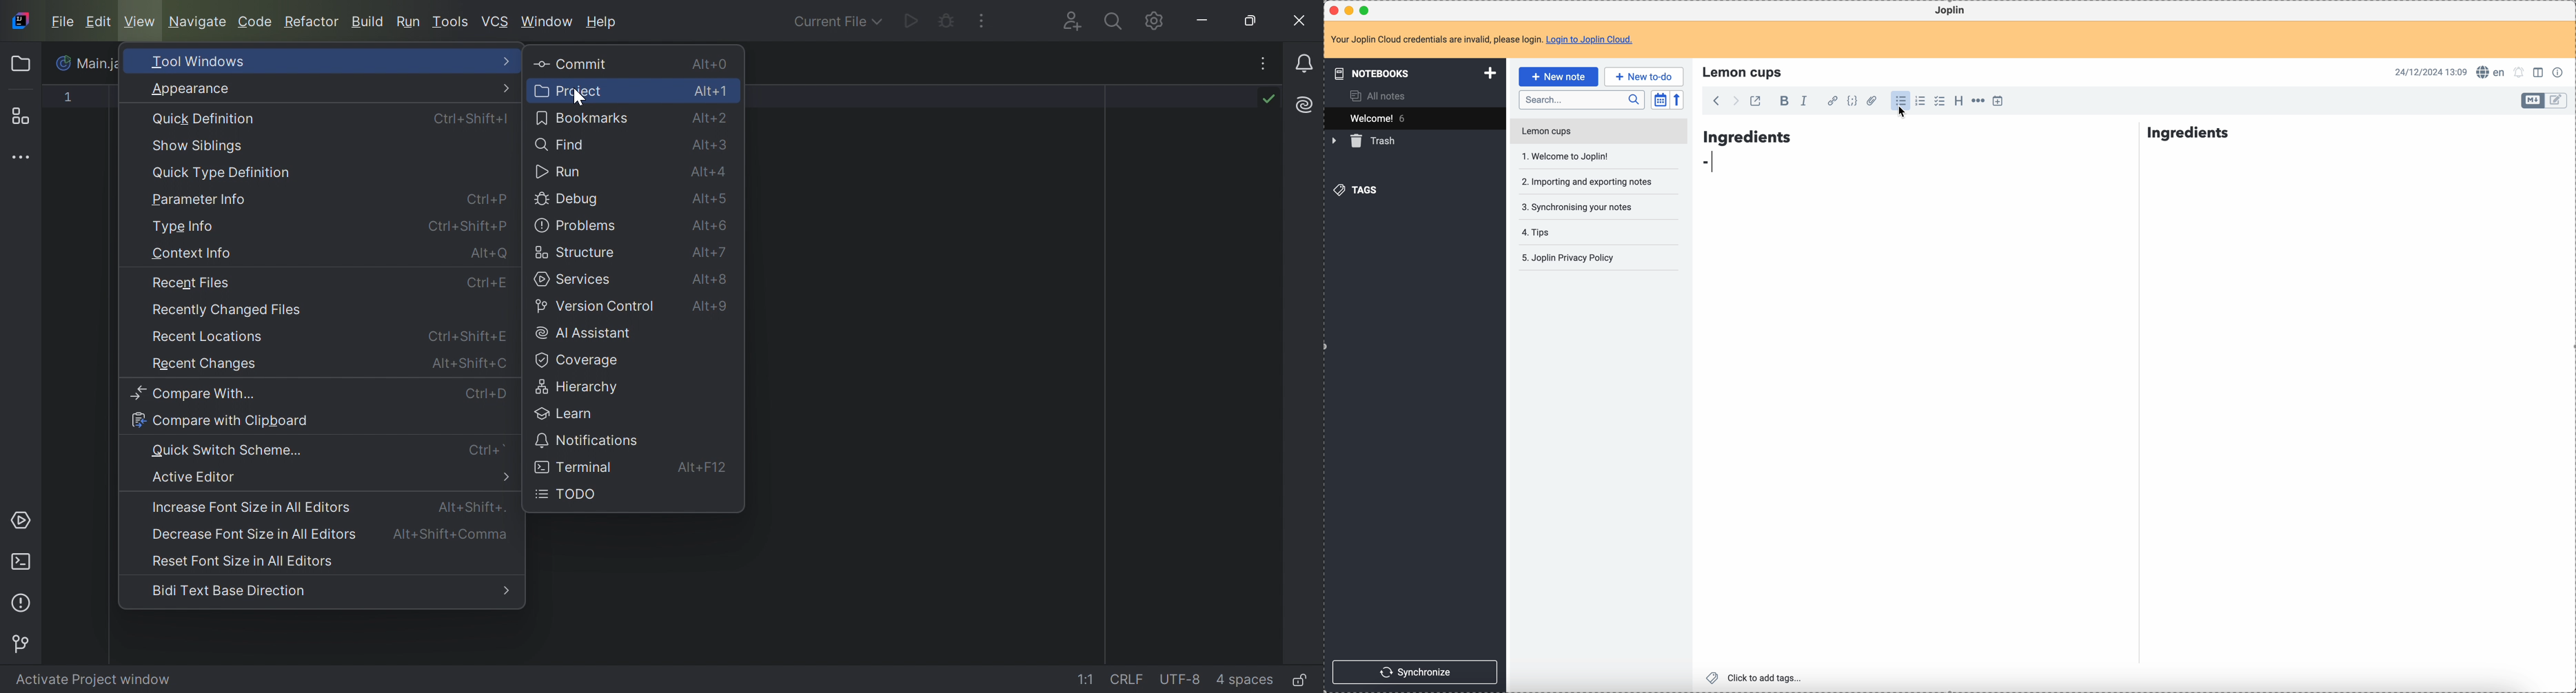 Image resolution: width=2576 pixels, height=700 pixels. What do you see at coordinates (1414, 118) in the screenshot?
I see `welcome` at bounding box center [1414, 118].